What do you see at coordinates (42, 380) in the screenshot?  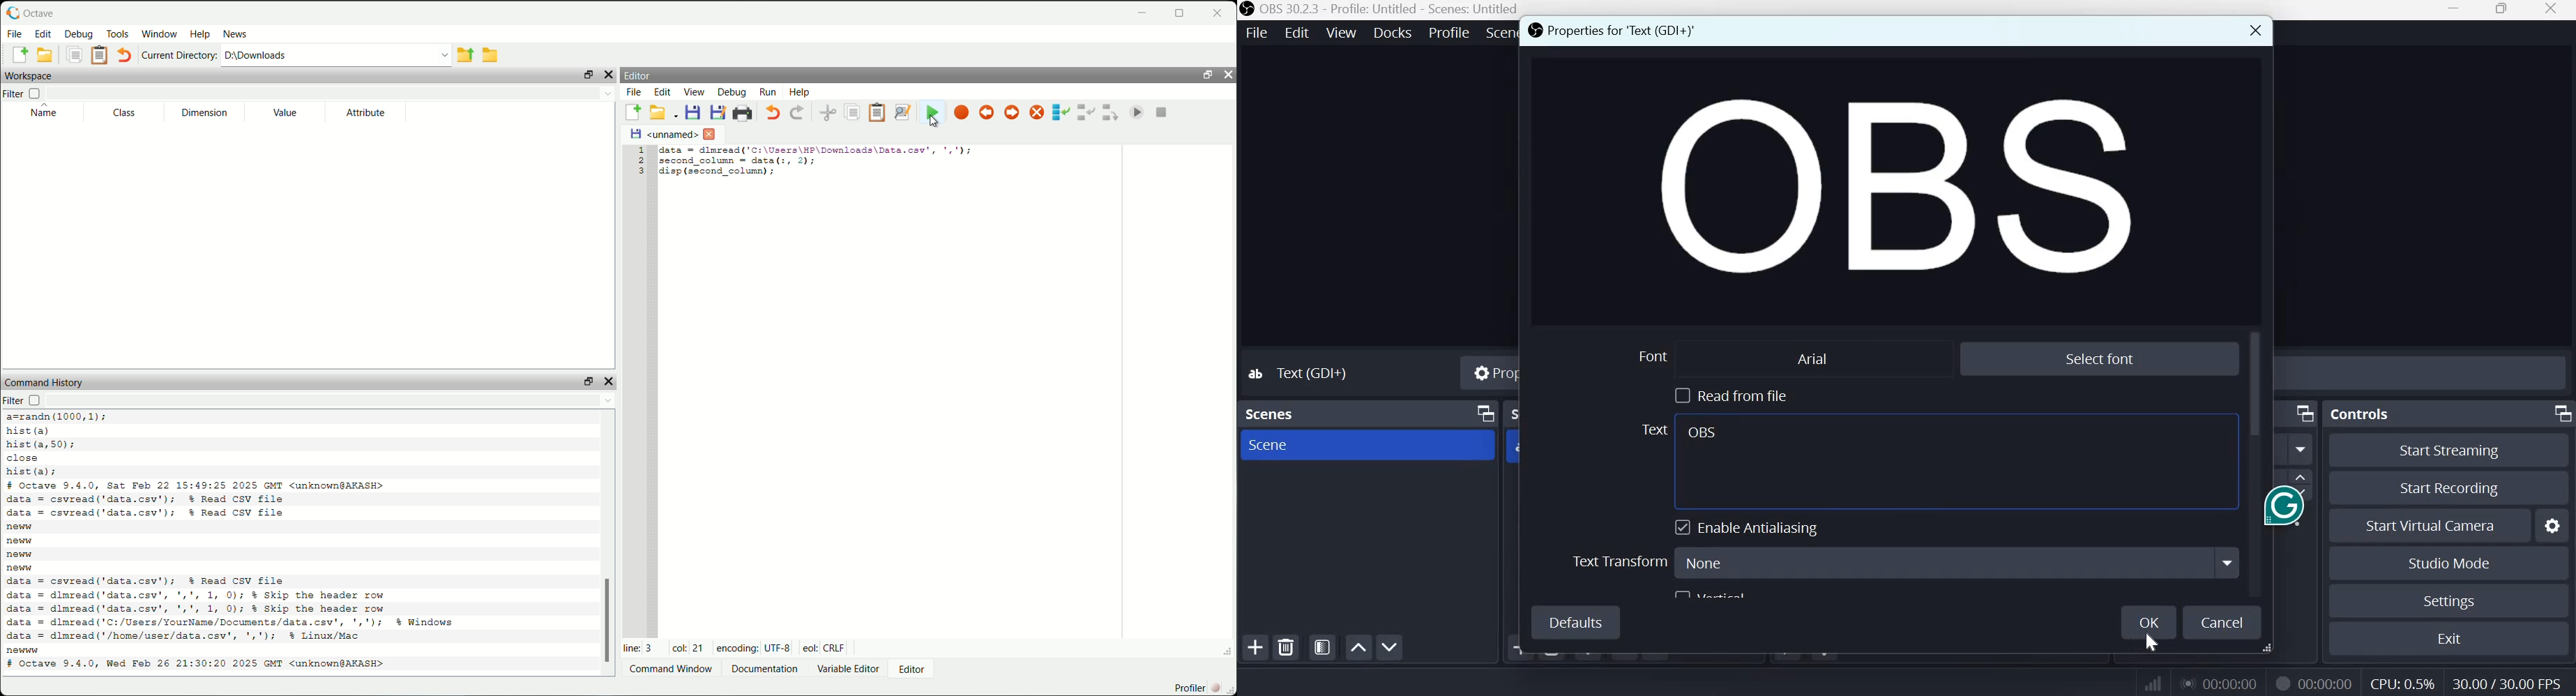 I see `command history` at bounding box center [42, 380].